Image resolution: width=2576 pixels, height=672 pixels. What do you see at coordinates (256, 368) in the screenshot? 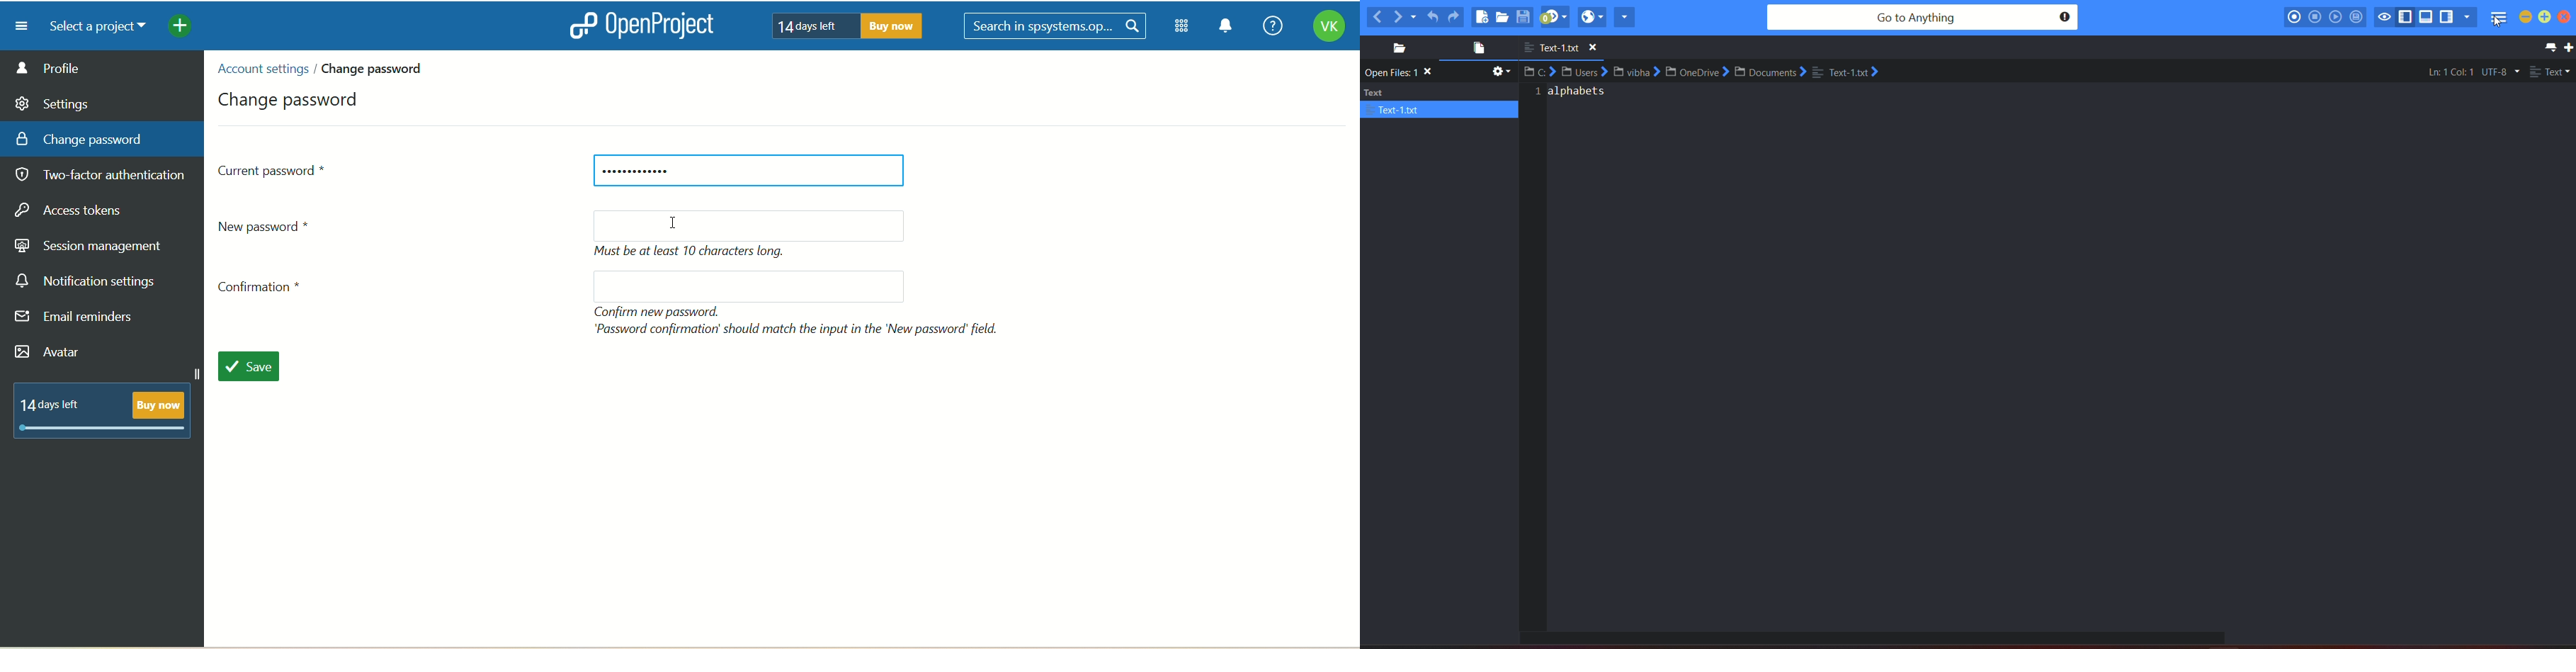
I see `save` at bounding box center [256, 368].